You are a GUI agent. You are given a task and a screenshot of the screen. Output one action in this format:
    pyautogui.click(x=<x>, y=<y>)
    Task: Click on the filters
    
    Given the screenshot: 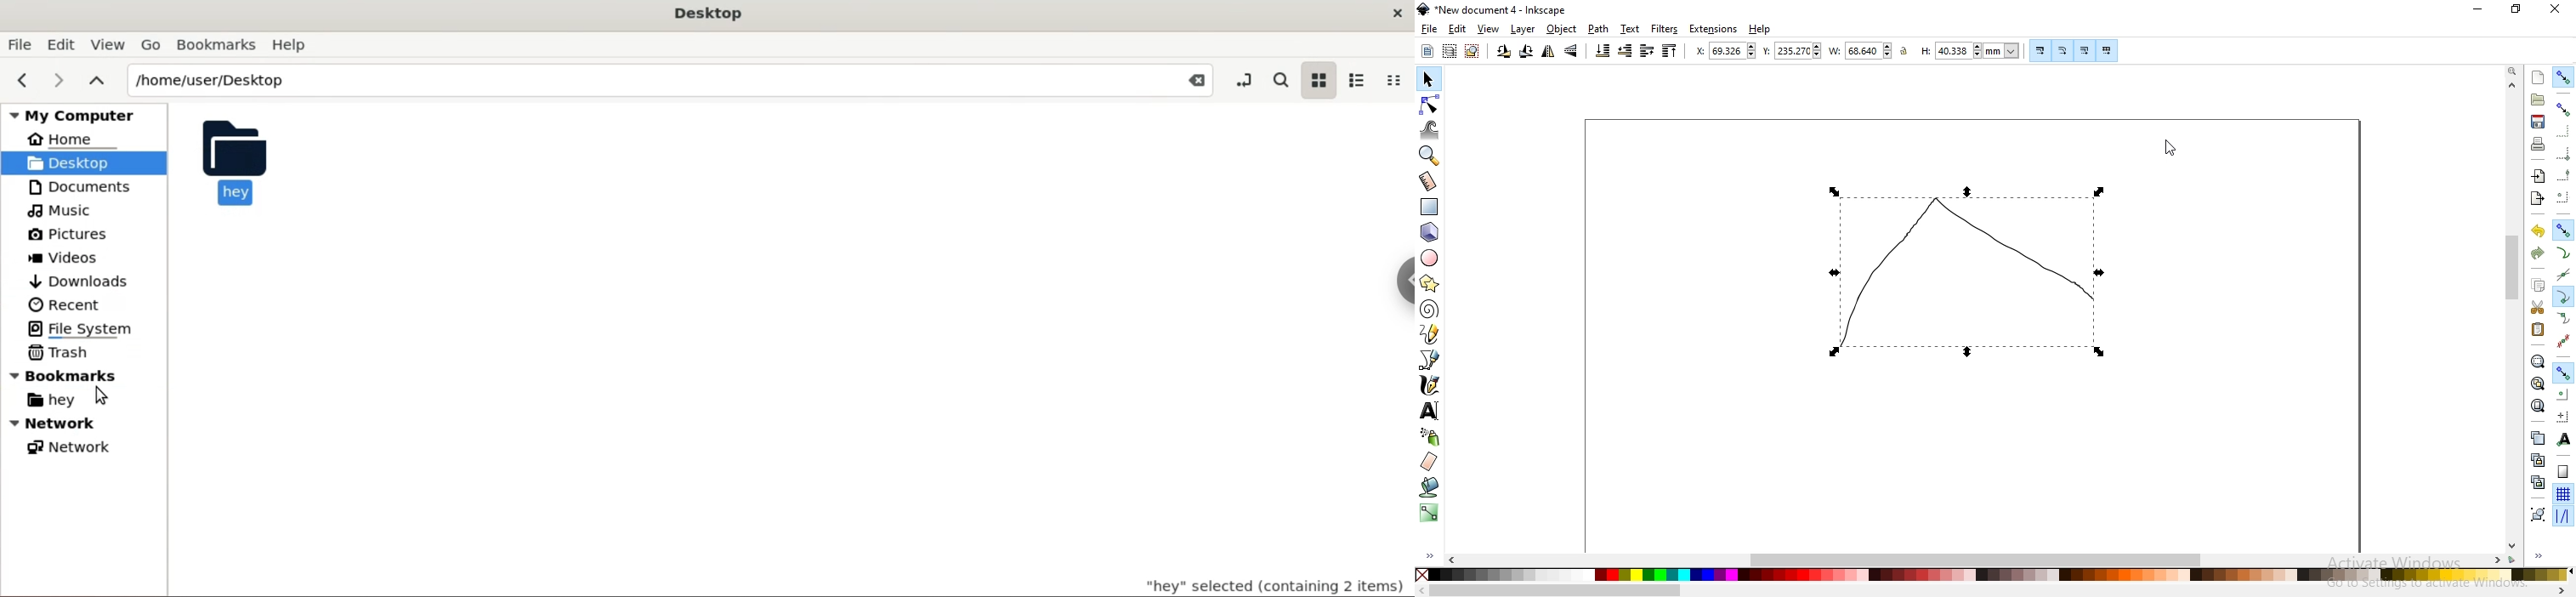 What is the action you would take?
    pyautogui.click(x=1665, y=29)
    